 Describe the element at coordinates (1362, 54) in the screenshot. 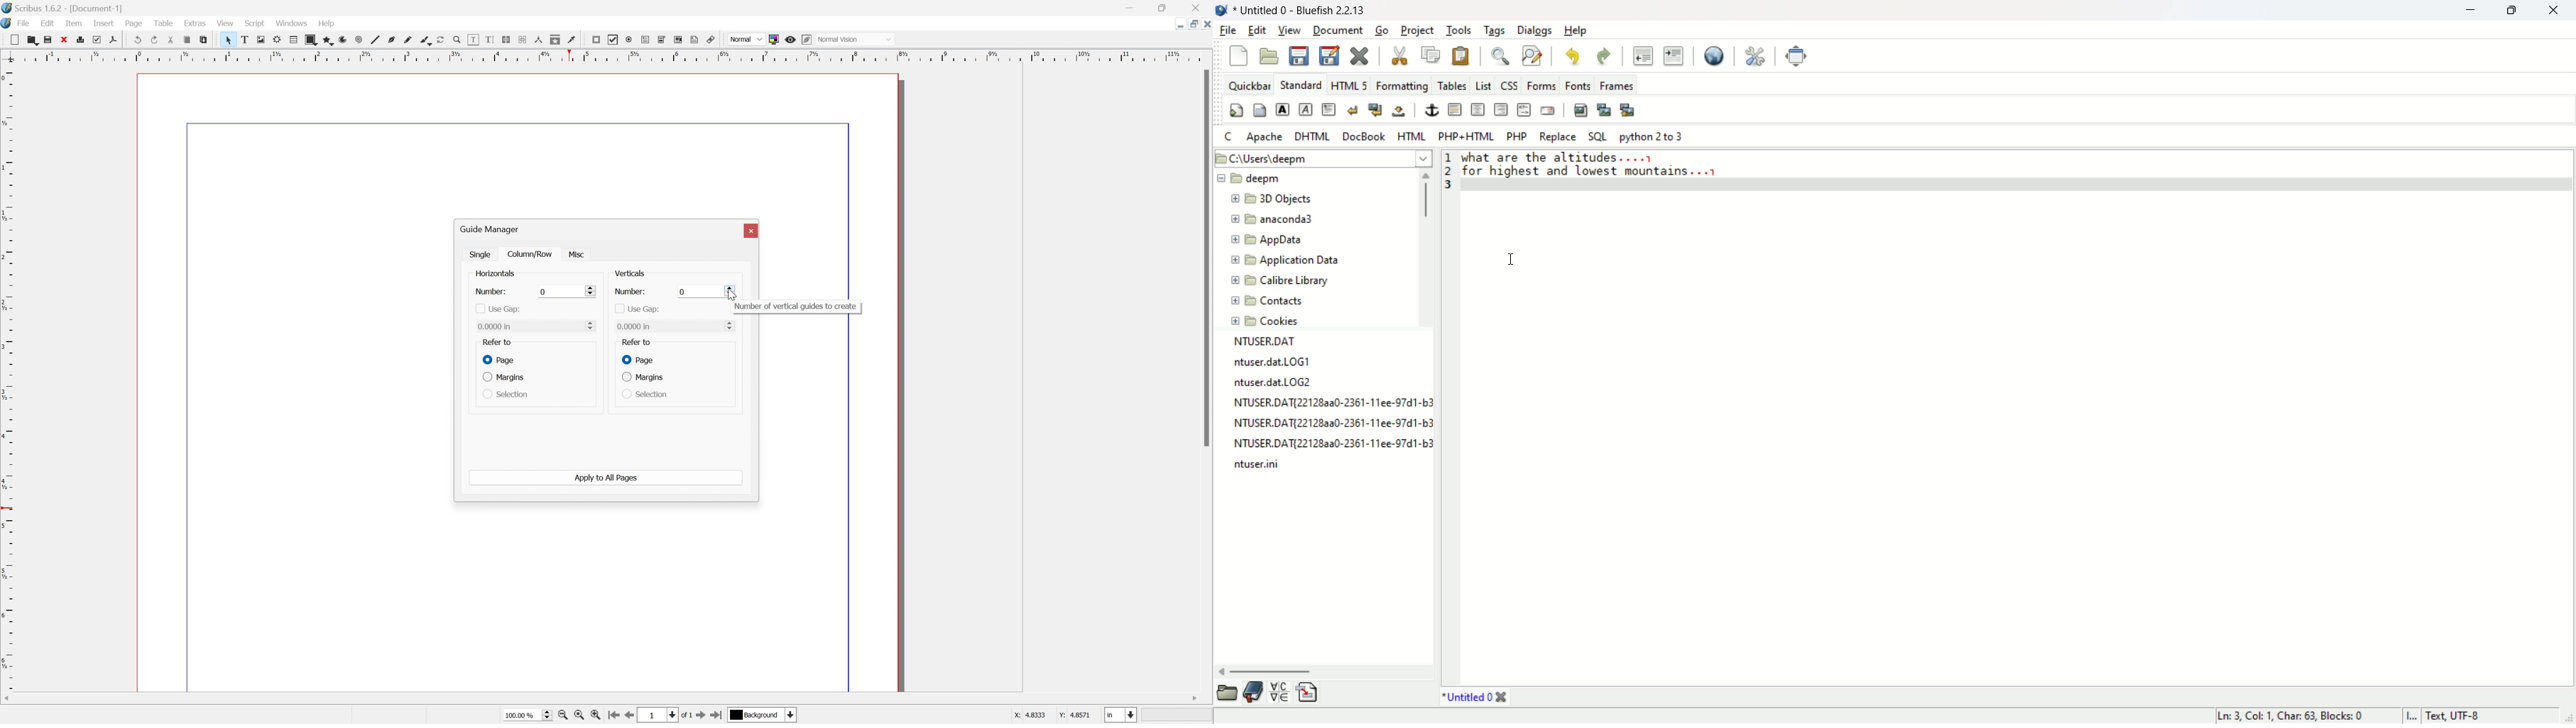

I see `close` at that location.